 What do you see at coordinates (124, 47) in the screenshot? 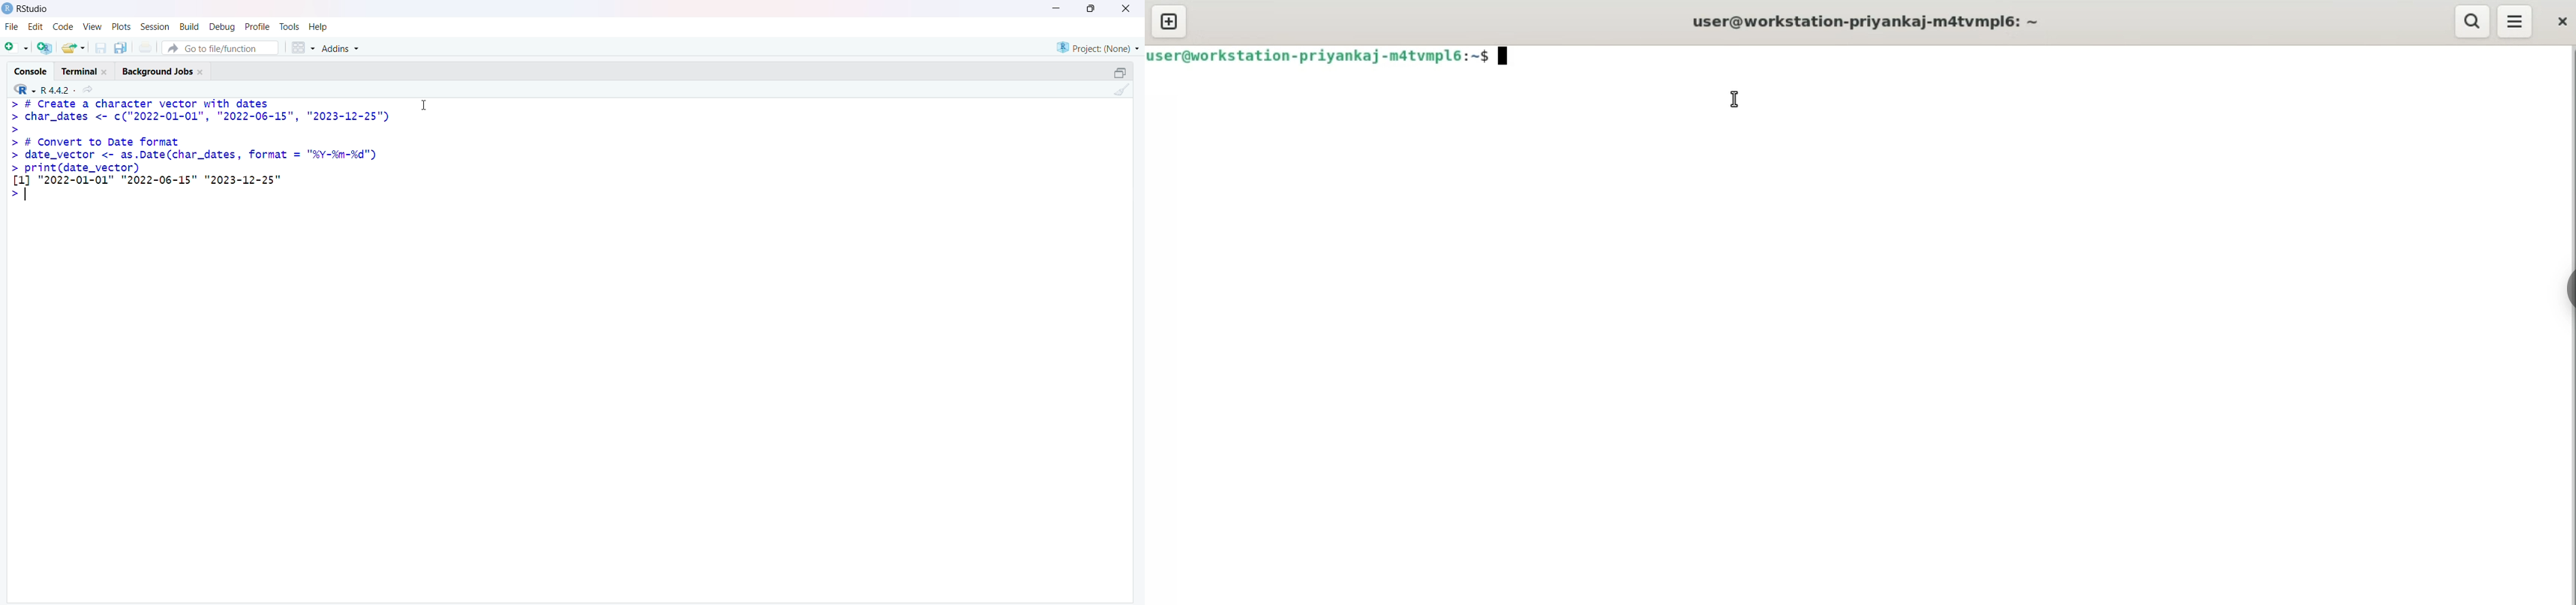
I see `Save all open documents (Ctrl + Alt + S)` at bounding box center [124, 47].